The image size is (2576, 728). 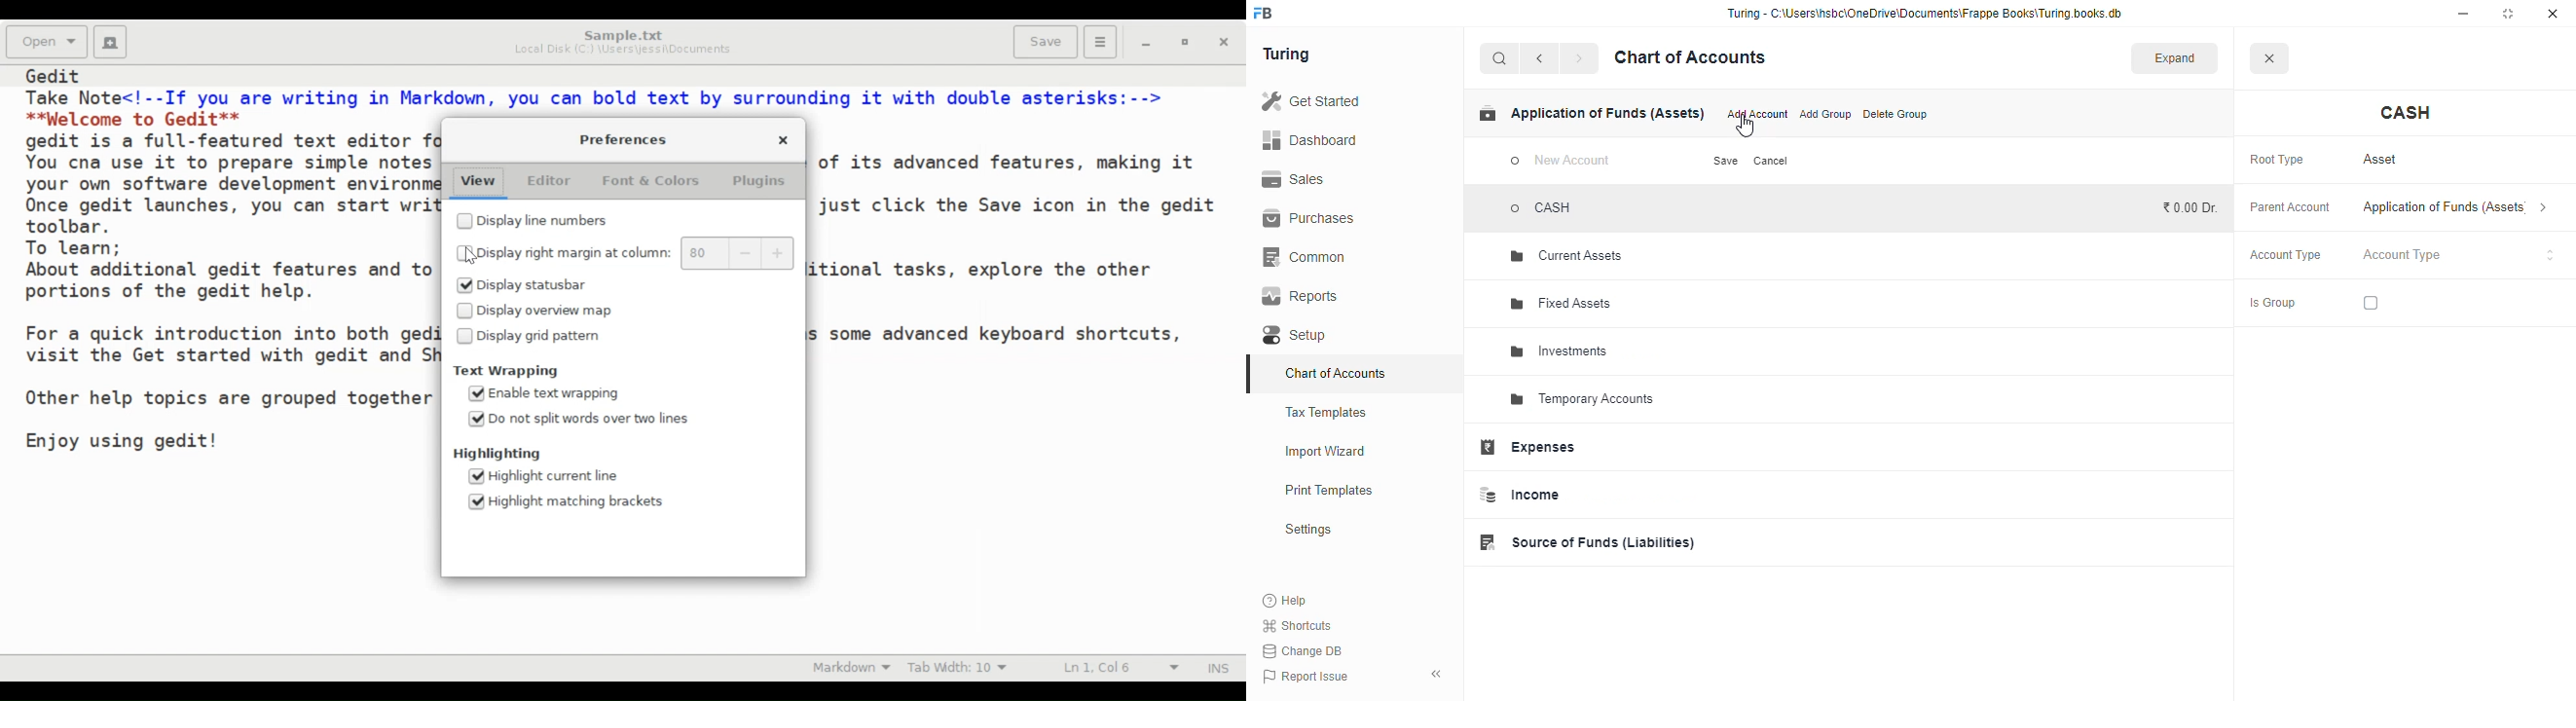 What do you see at coordinates (1147, 45) in the screenshot?
I see `minimize` at bounding box center [1147, 45].